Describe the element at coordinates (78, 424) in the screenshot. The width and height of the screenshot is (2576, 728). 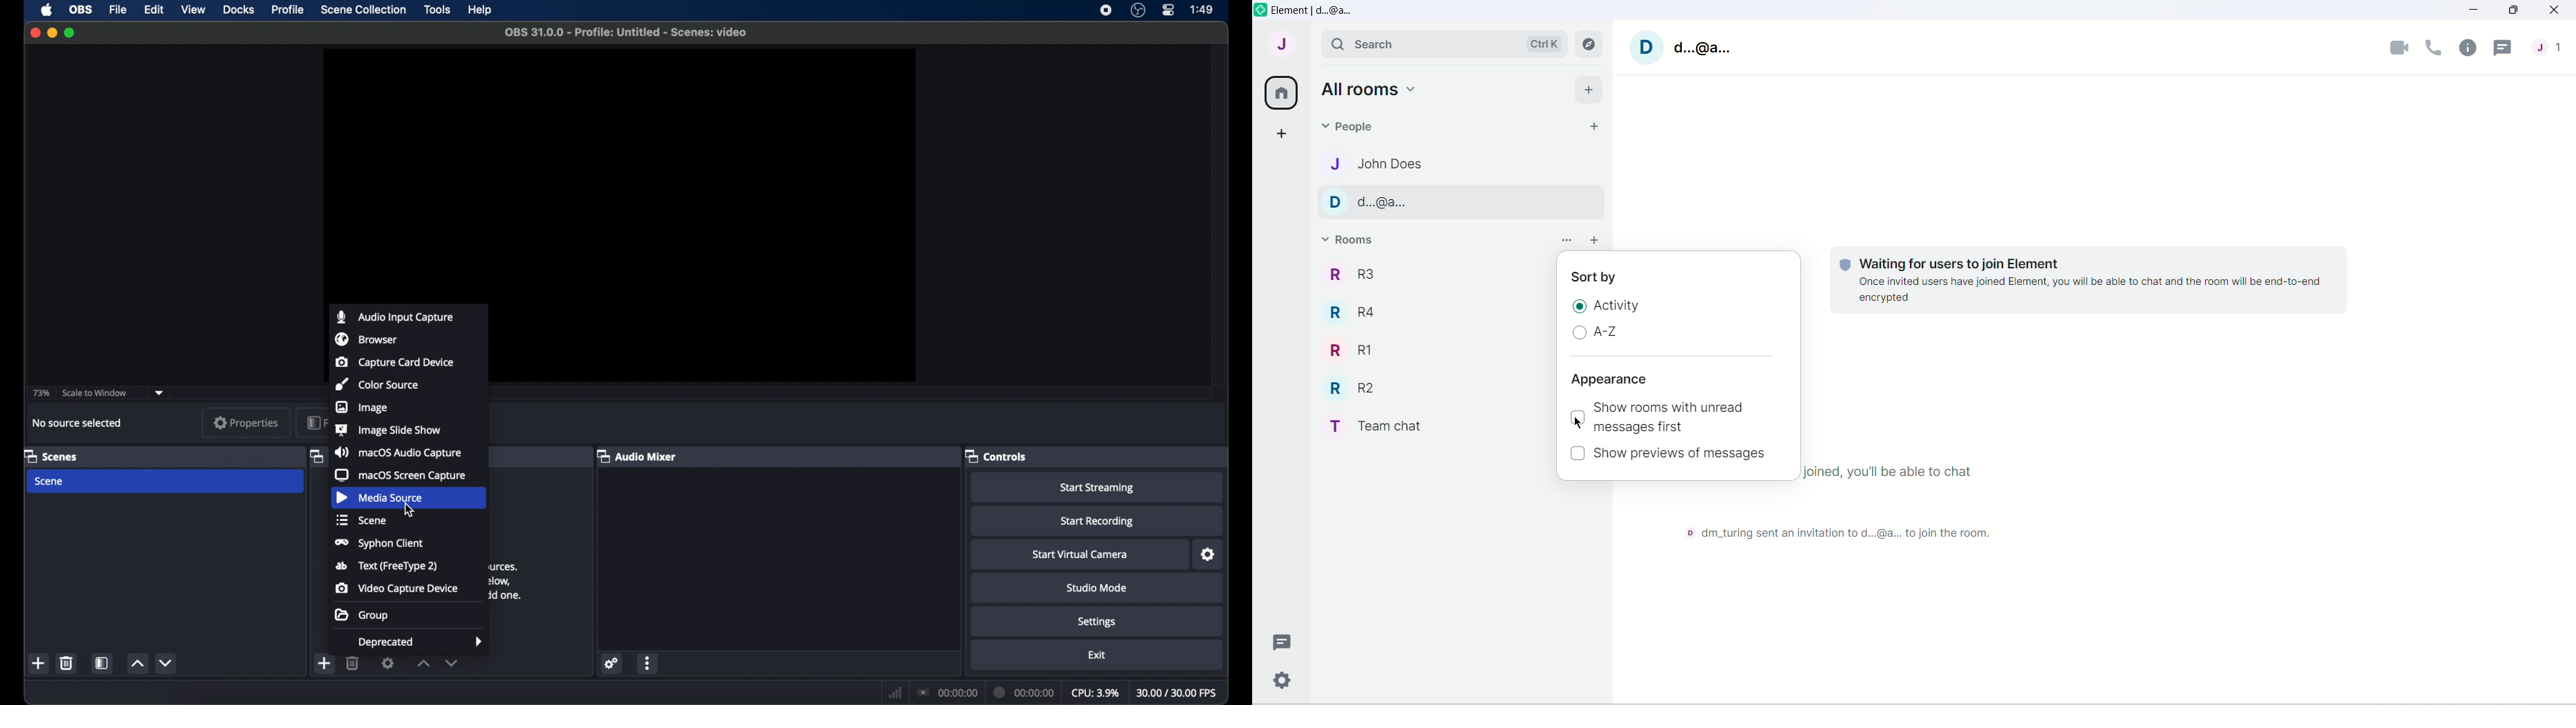
I see `no source selected` at that location.